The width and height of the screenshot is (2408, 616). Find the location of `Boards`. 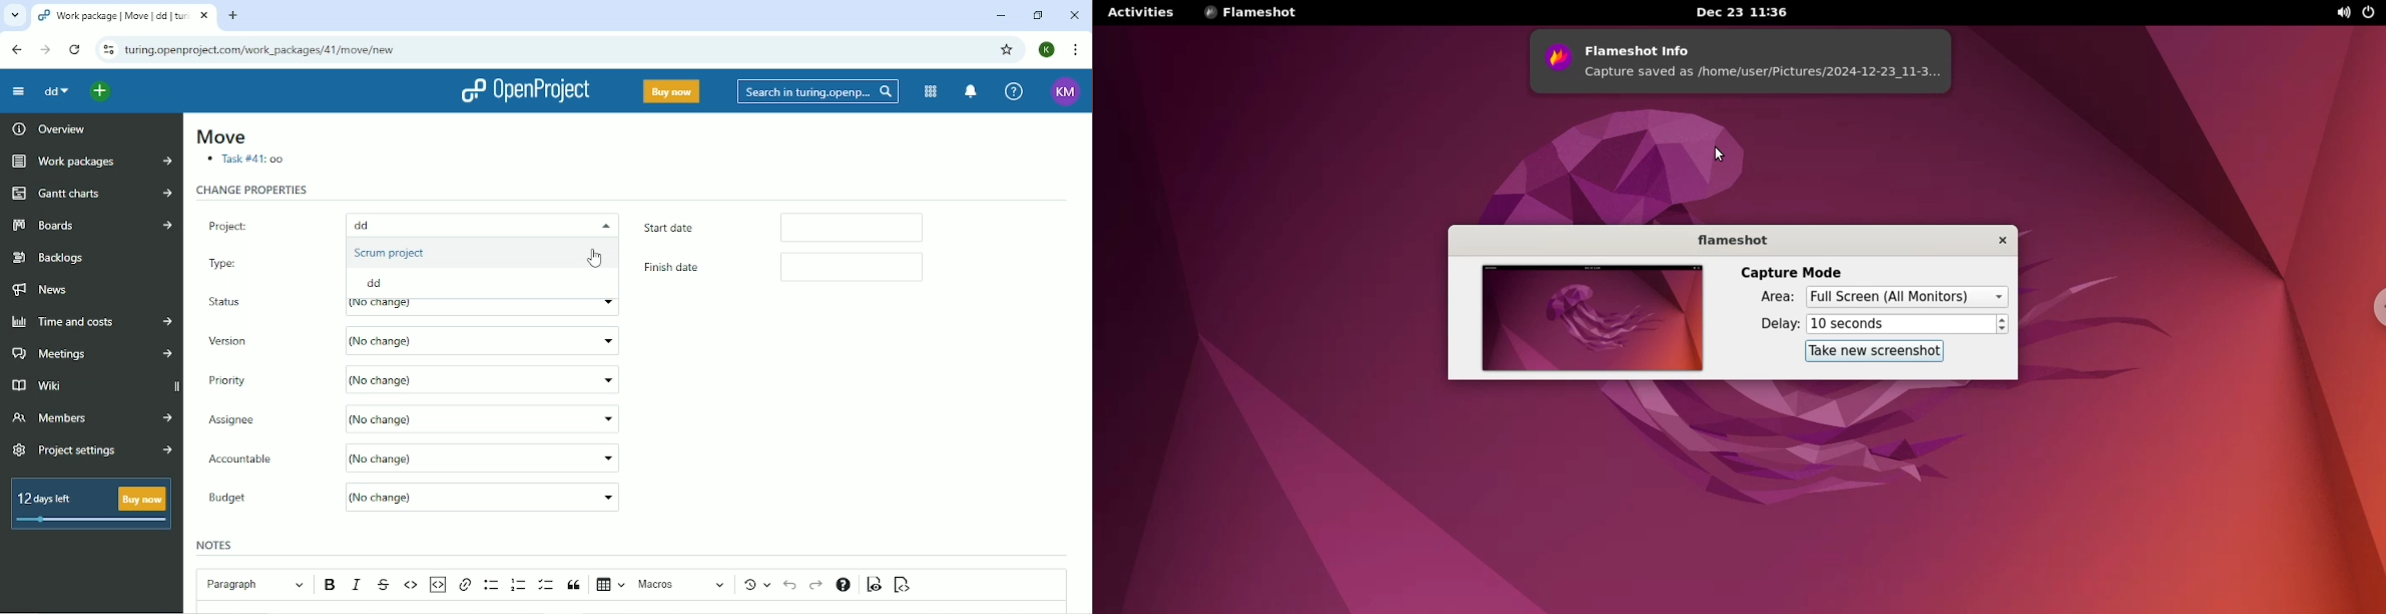

Boards is located at coordinates (93, 224).